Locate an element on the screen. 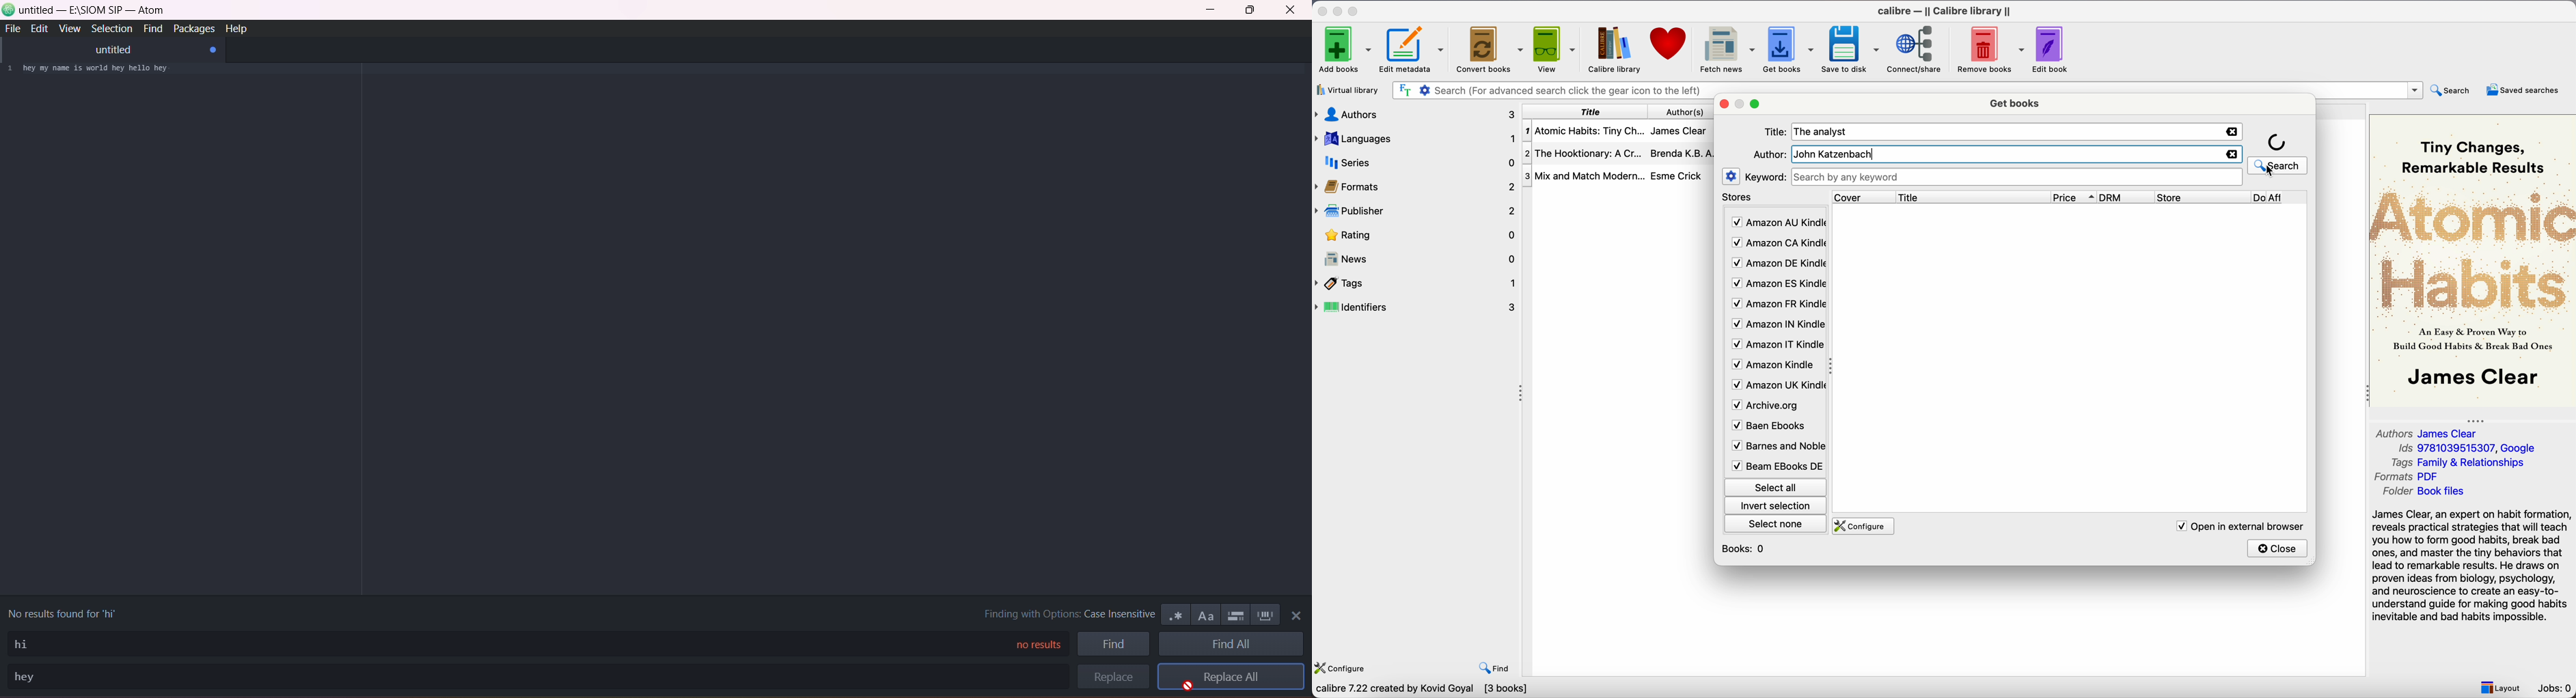 The image size is (2576, 700). The Hooktionary: A Cr... is located at coordinates (1587, 153).